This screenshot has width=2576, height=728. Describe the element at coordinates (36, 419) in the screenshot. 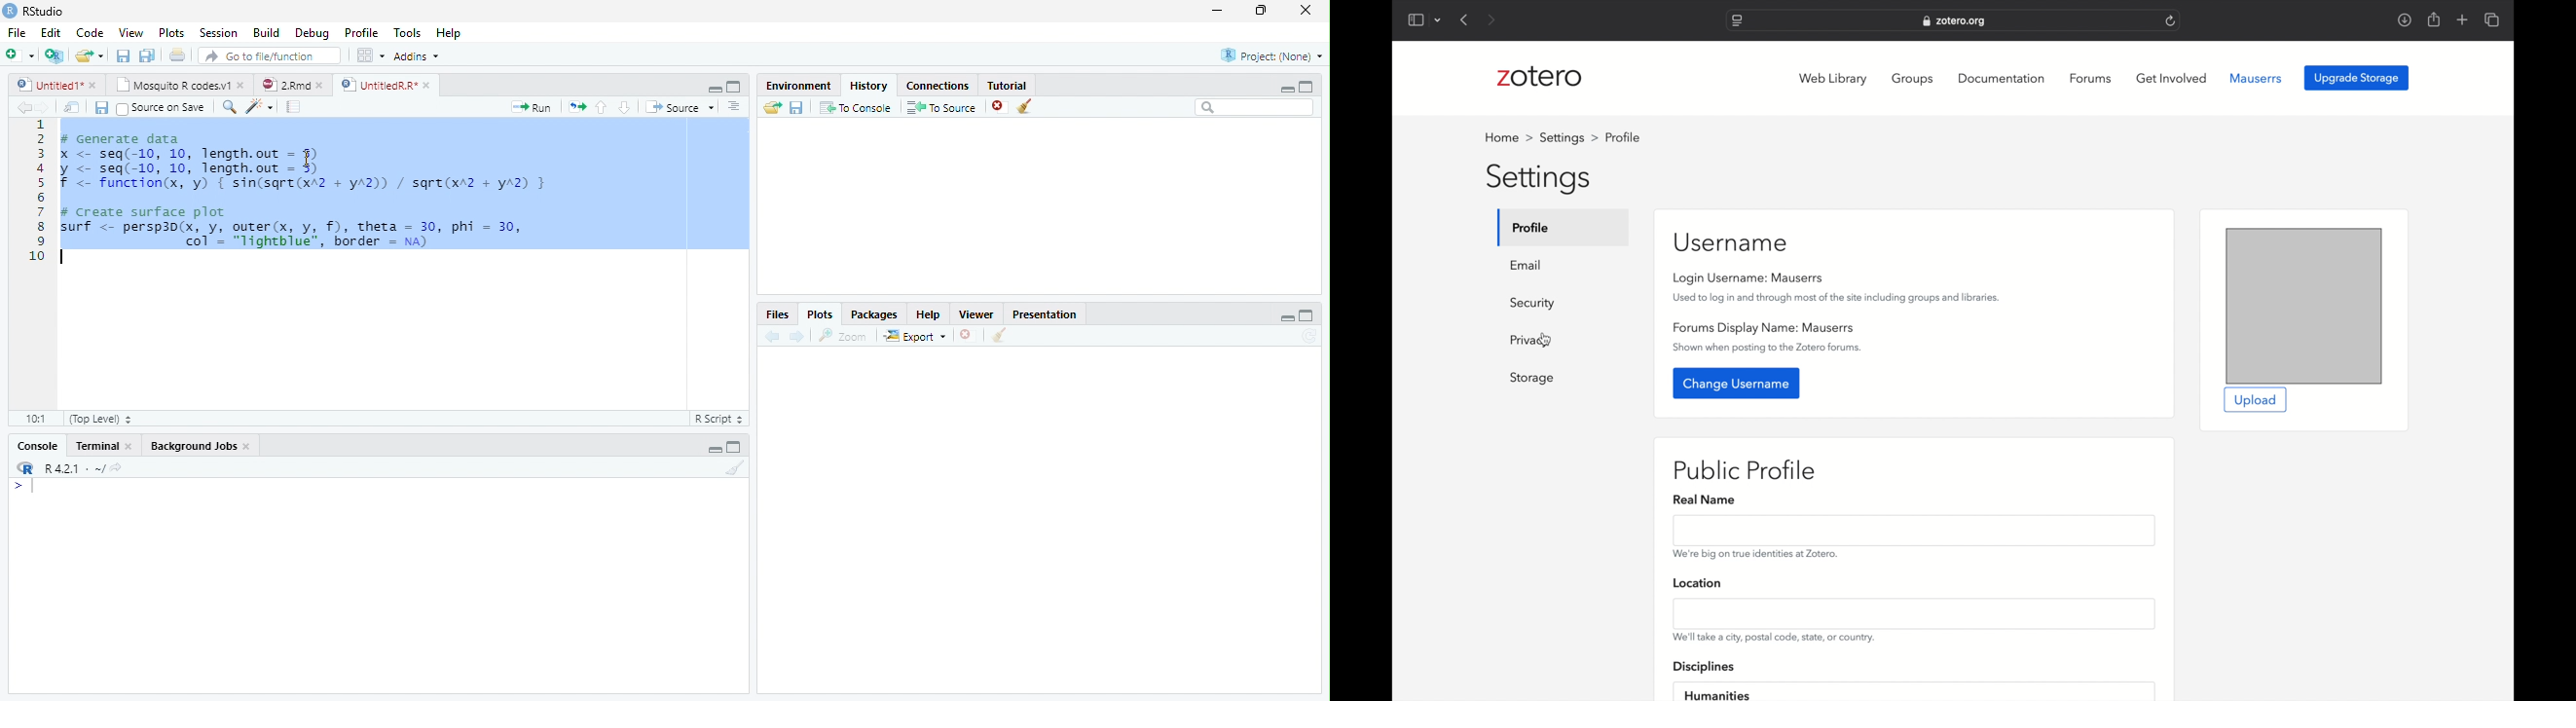

I see `1:1` at that location.